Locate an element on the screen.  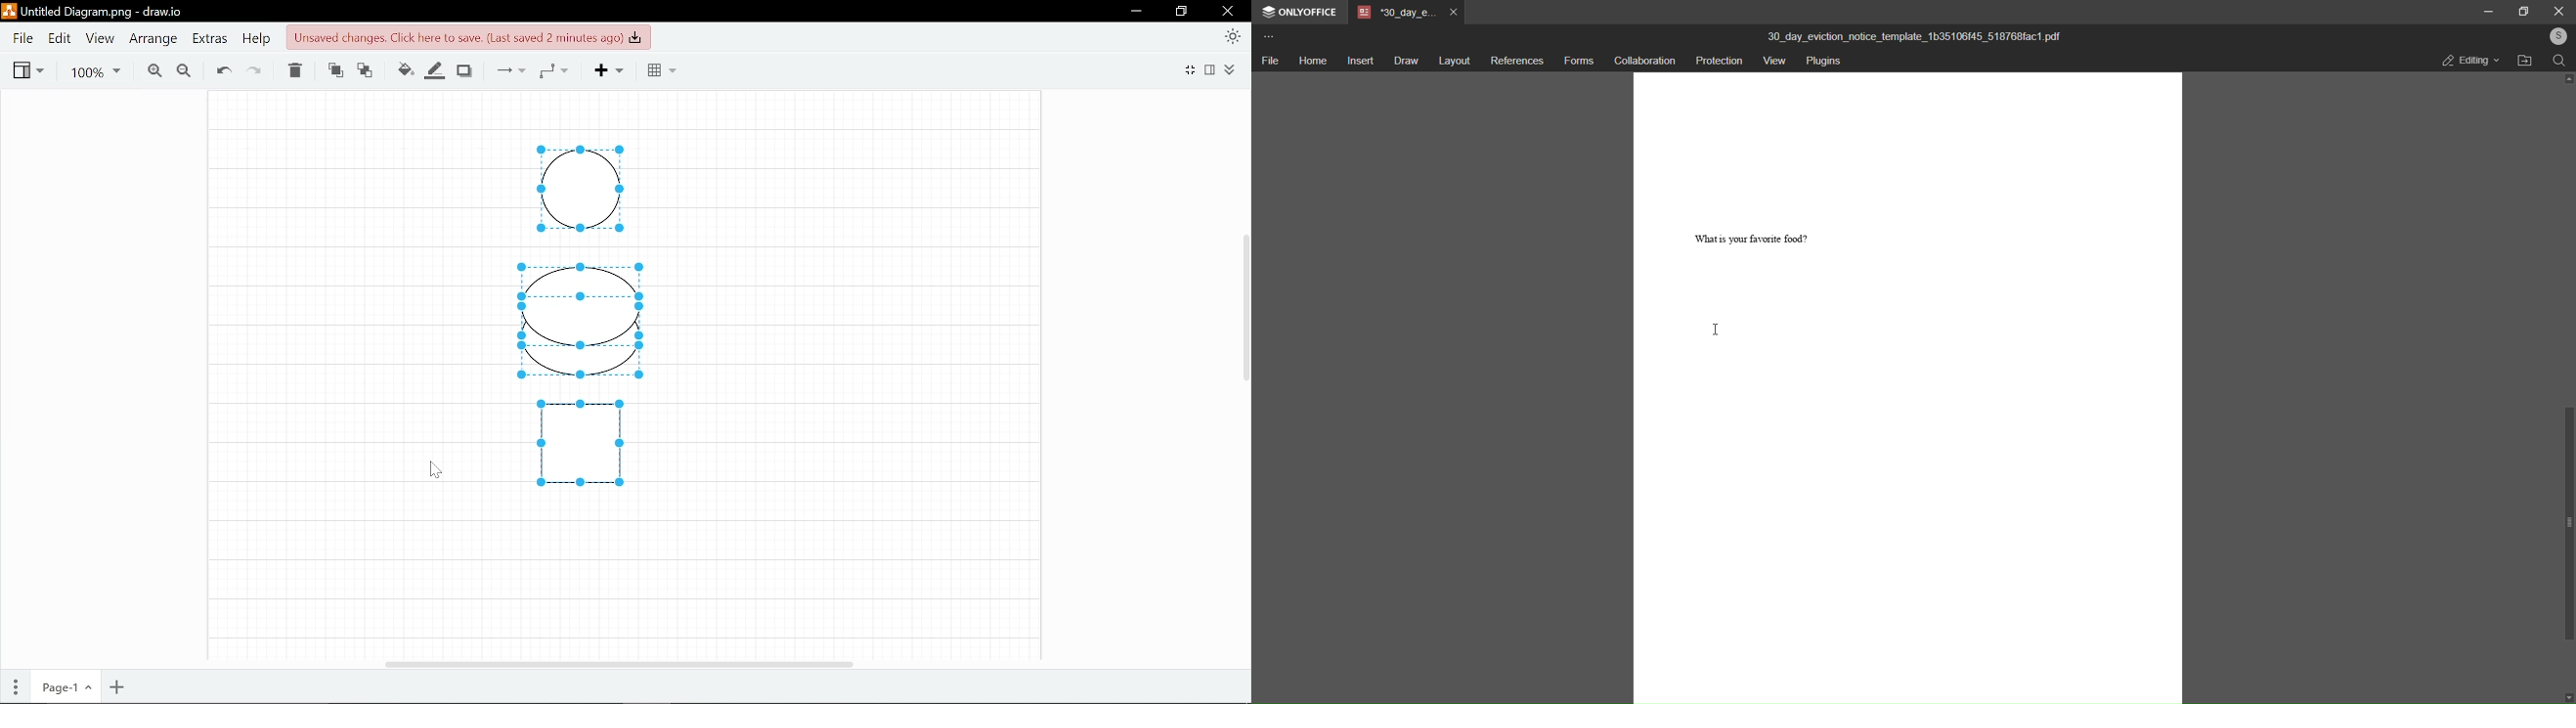
up is located at coordinates (2567, 79).